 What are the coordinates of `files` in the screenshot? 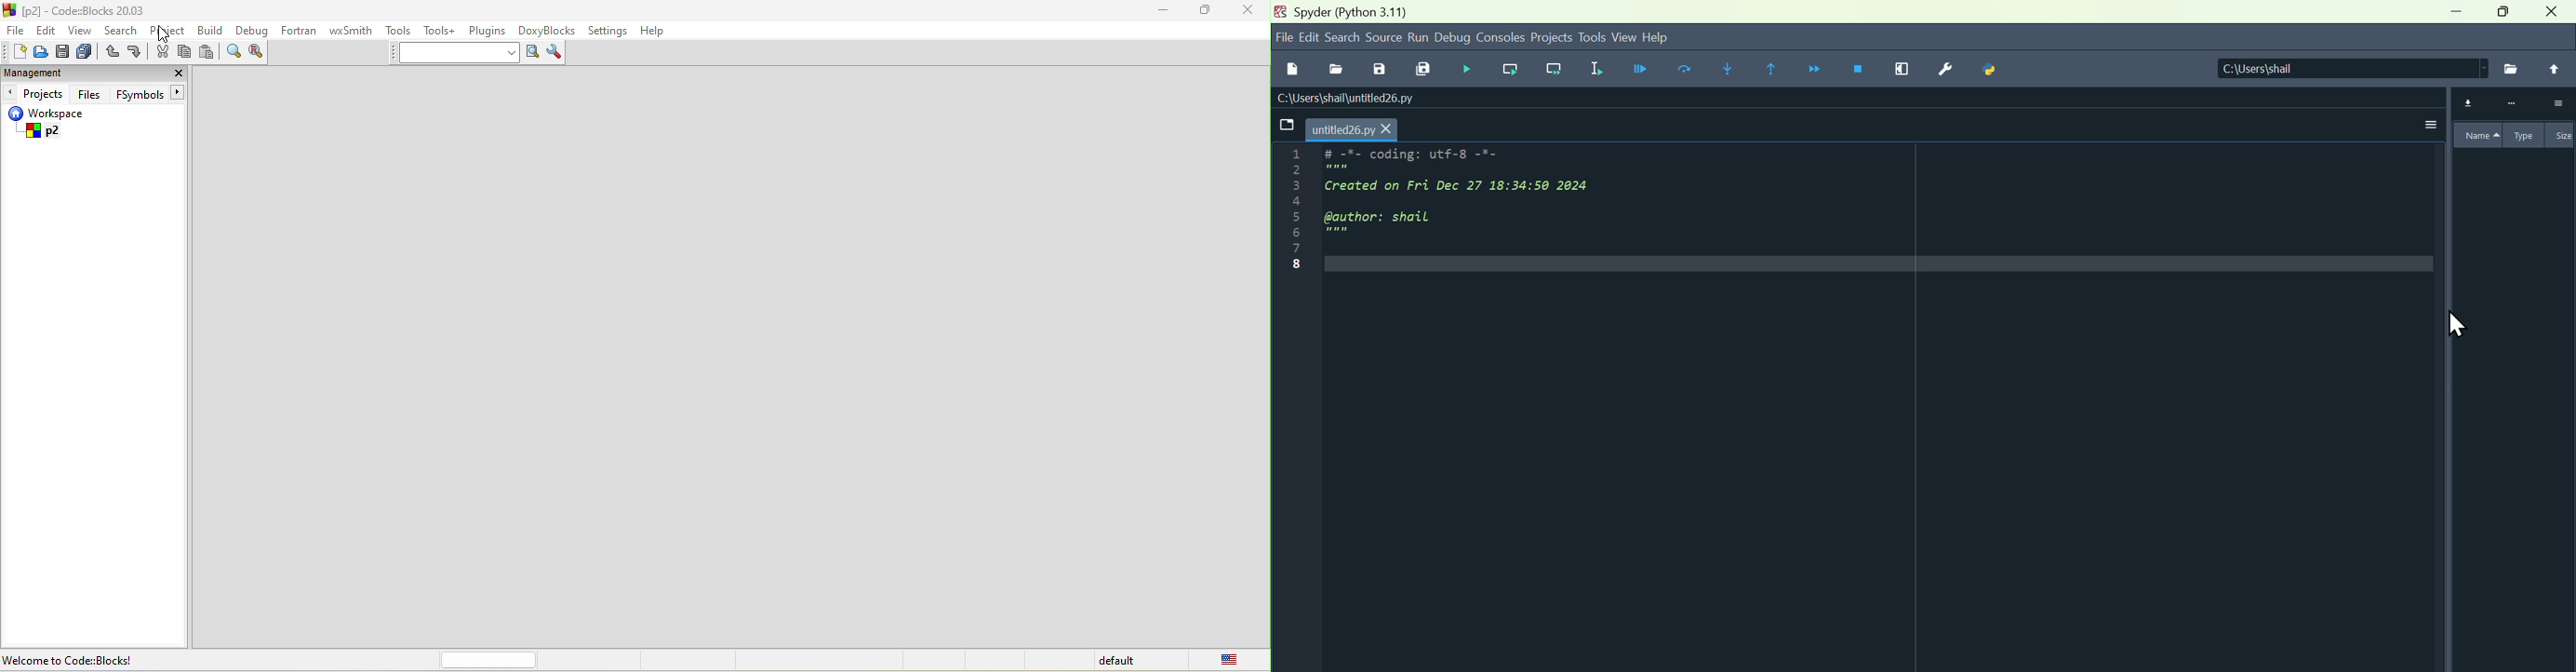 It's located at (2509, 68).